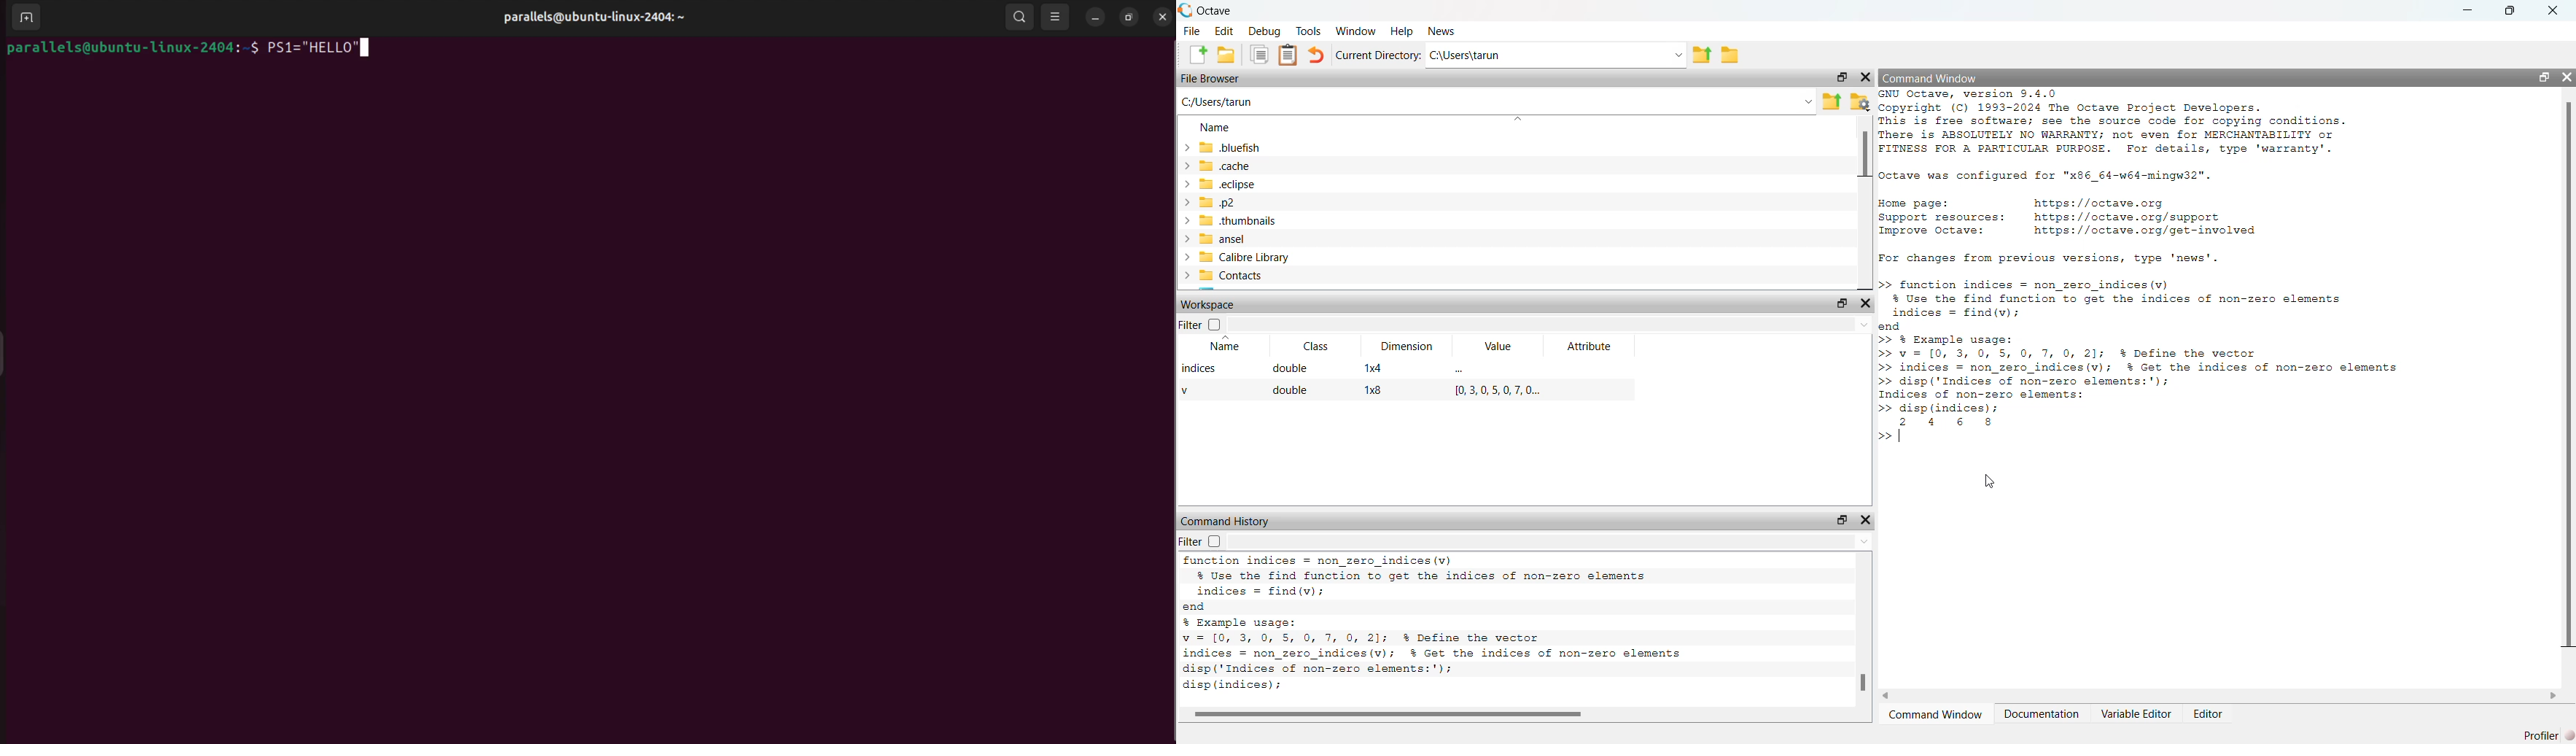 This screenshot has width=2576, height=756. I want to click on document clipboard, so click(1289, 56).